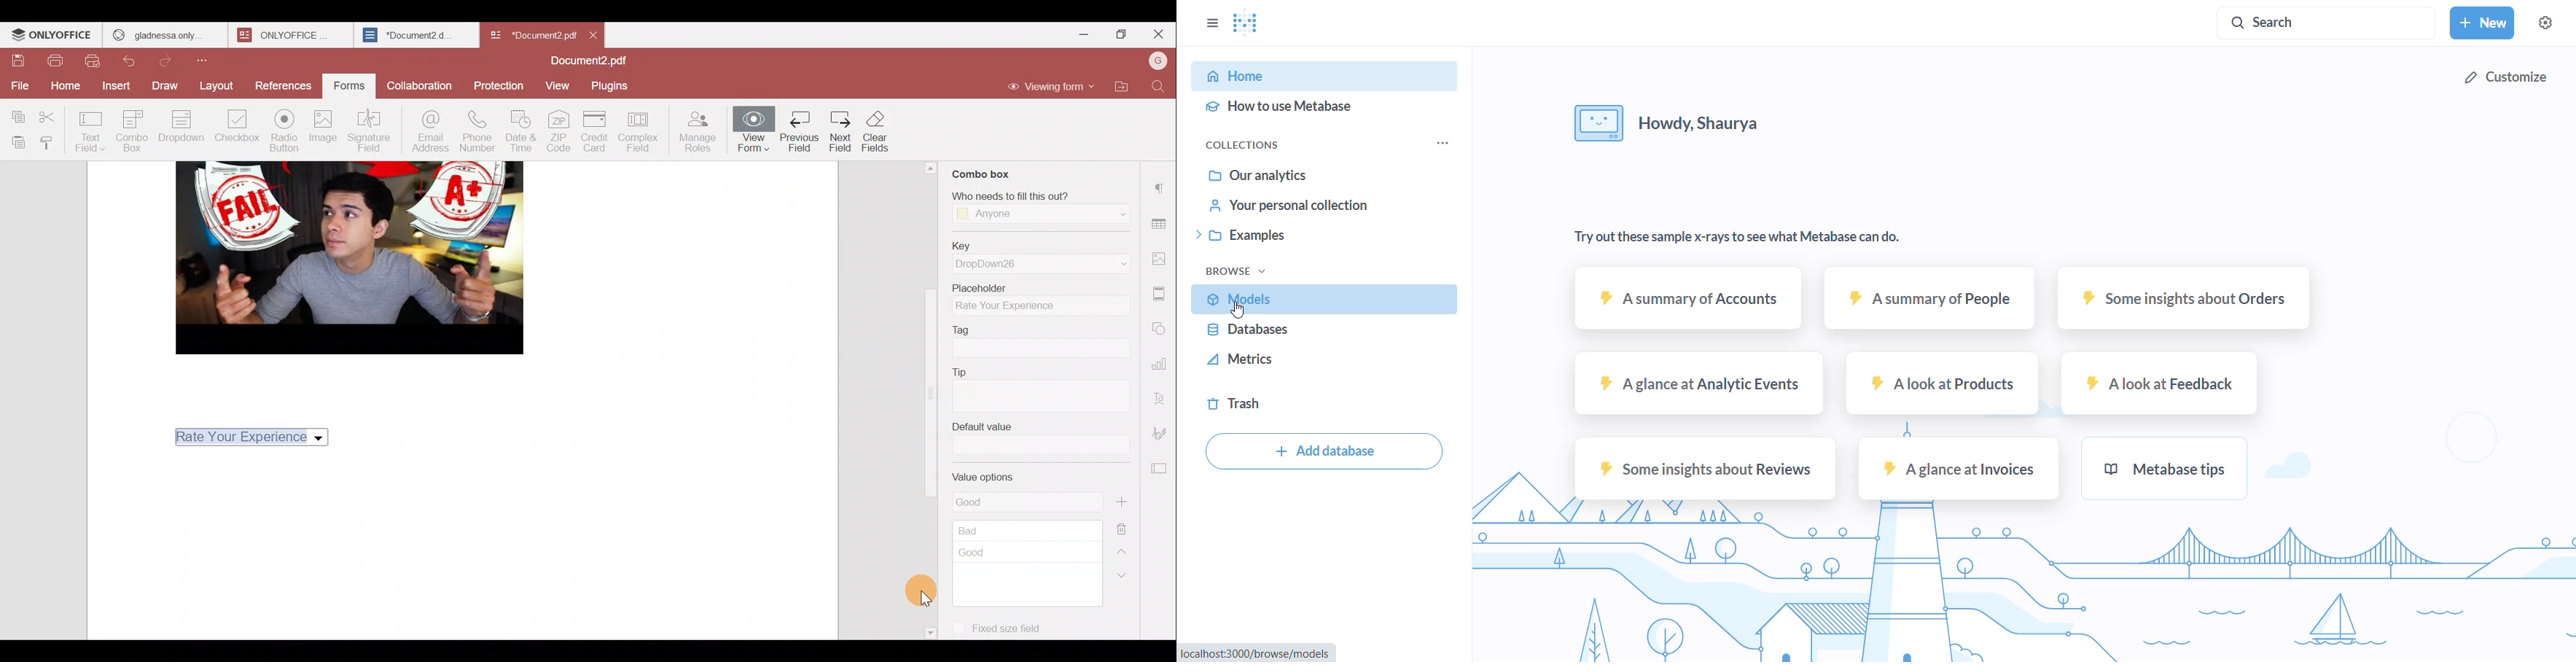 Image resolution: width=2576 pixels, height=672 pixels. I want to click on Placeholder, so click(1039, 298).